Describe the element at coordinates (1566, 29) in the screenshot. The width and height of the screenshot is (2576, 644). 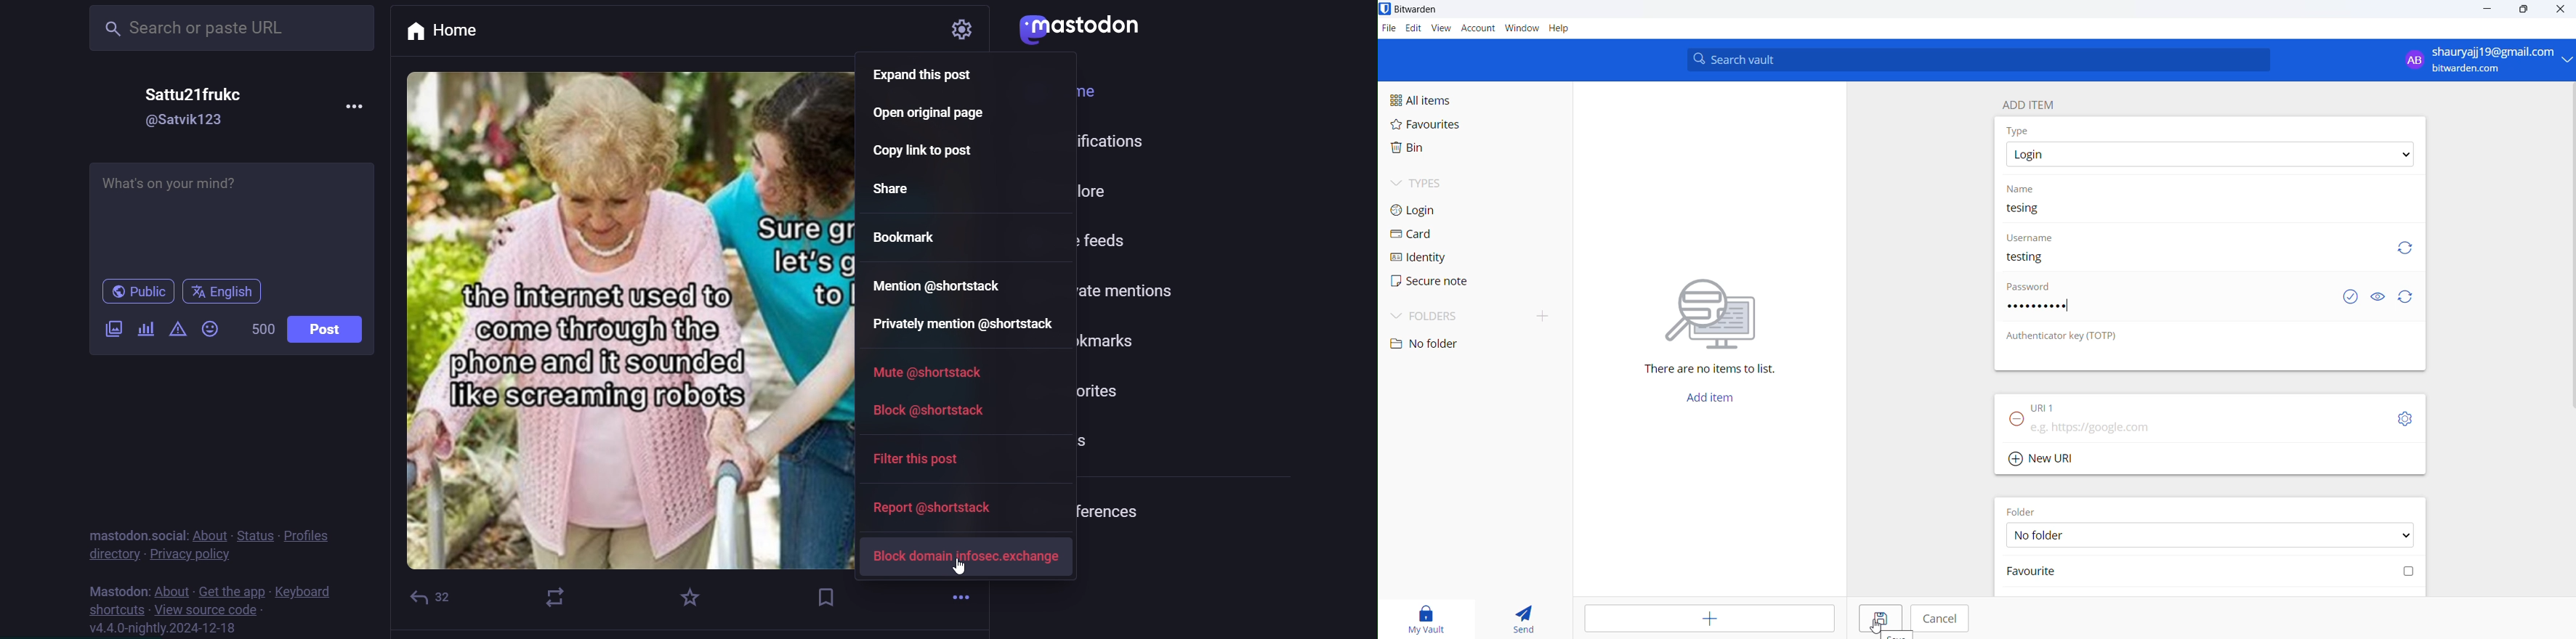
I see `Help` at that location.